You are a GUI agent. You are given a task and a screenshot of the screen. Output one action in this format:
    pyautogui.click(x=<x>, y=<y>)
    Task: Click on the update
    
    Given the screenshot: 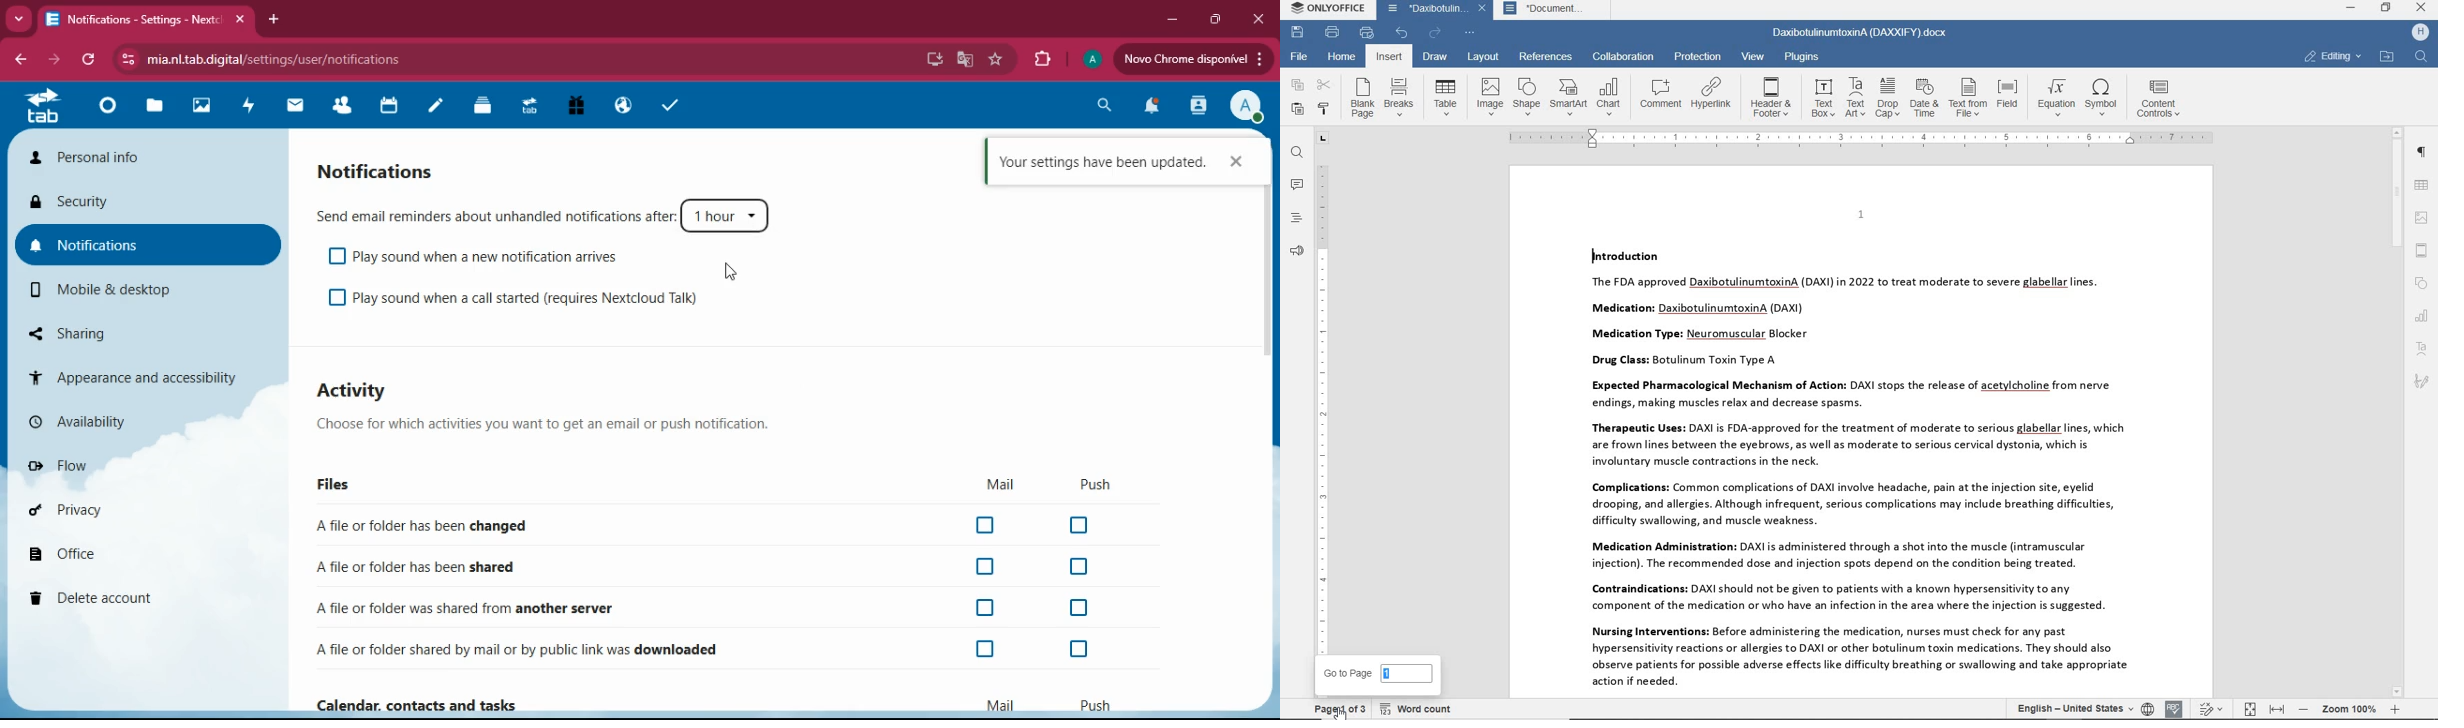 What is the action you would take?
    pyautogui.click(x=1191, y=58)
    